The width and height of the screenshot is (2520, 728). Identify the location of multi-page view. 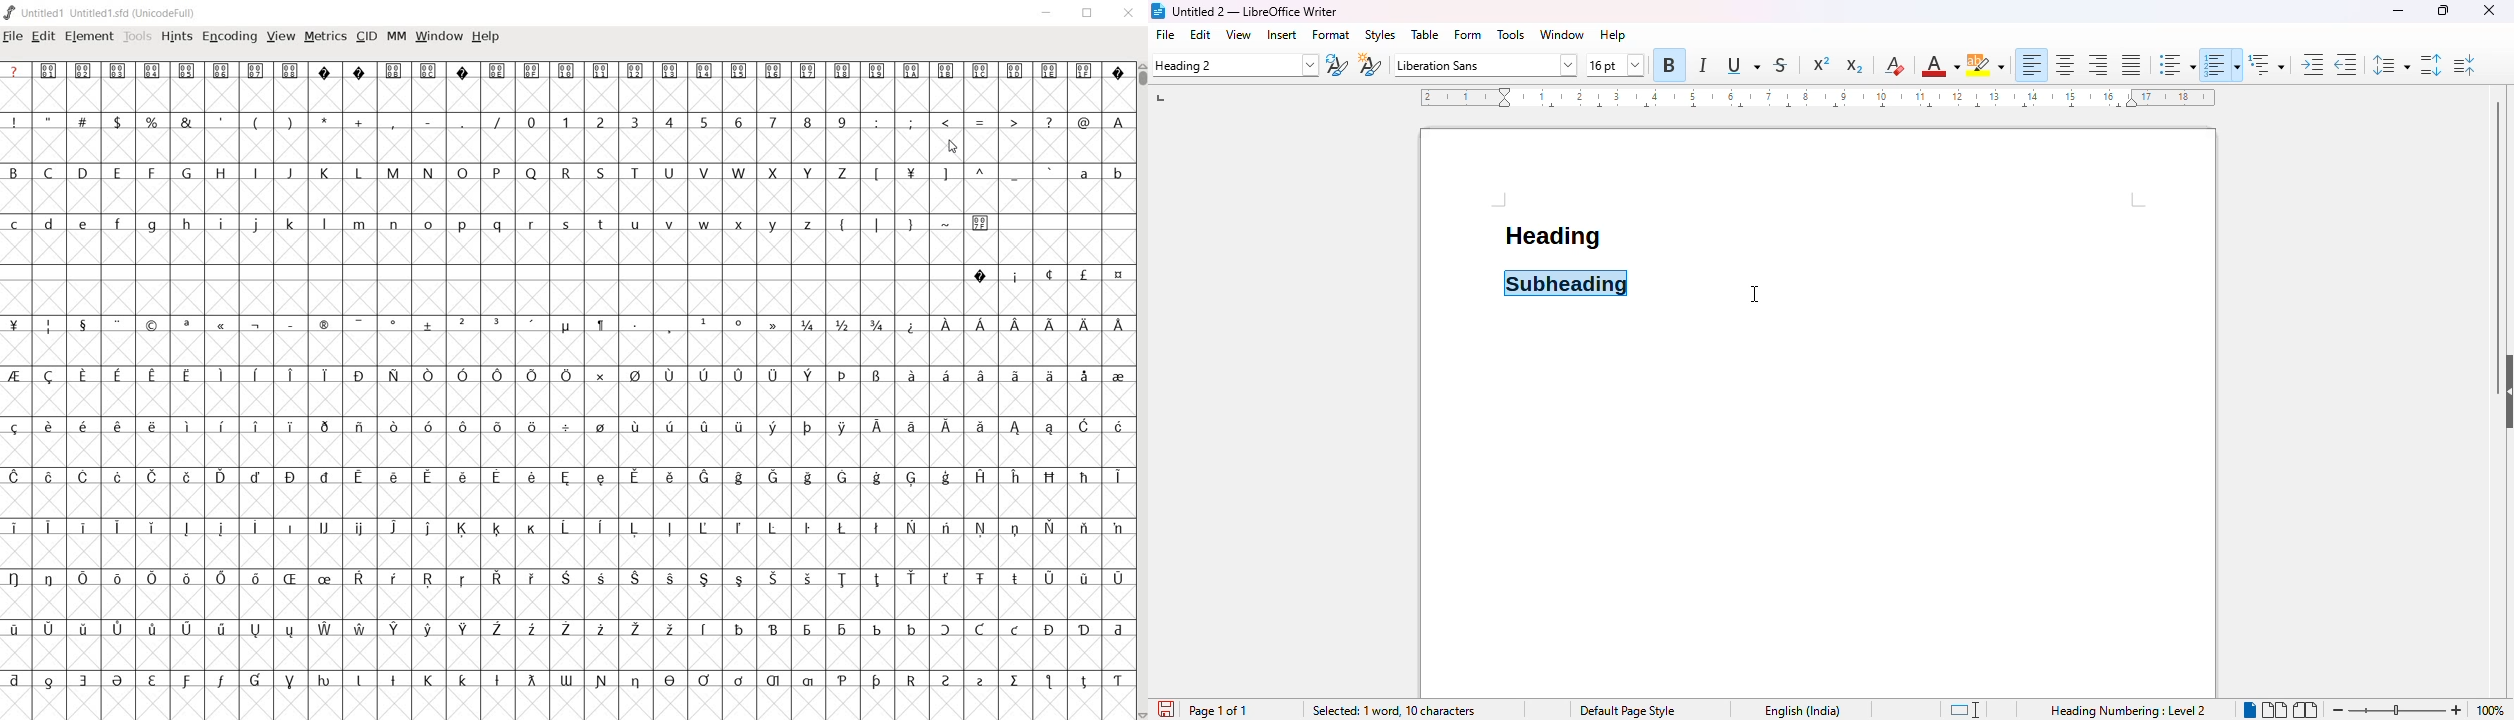
(2276, 710).